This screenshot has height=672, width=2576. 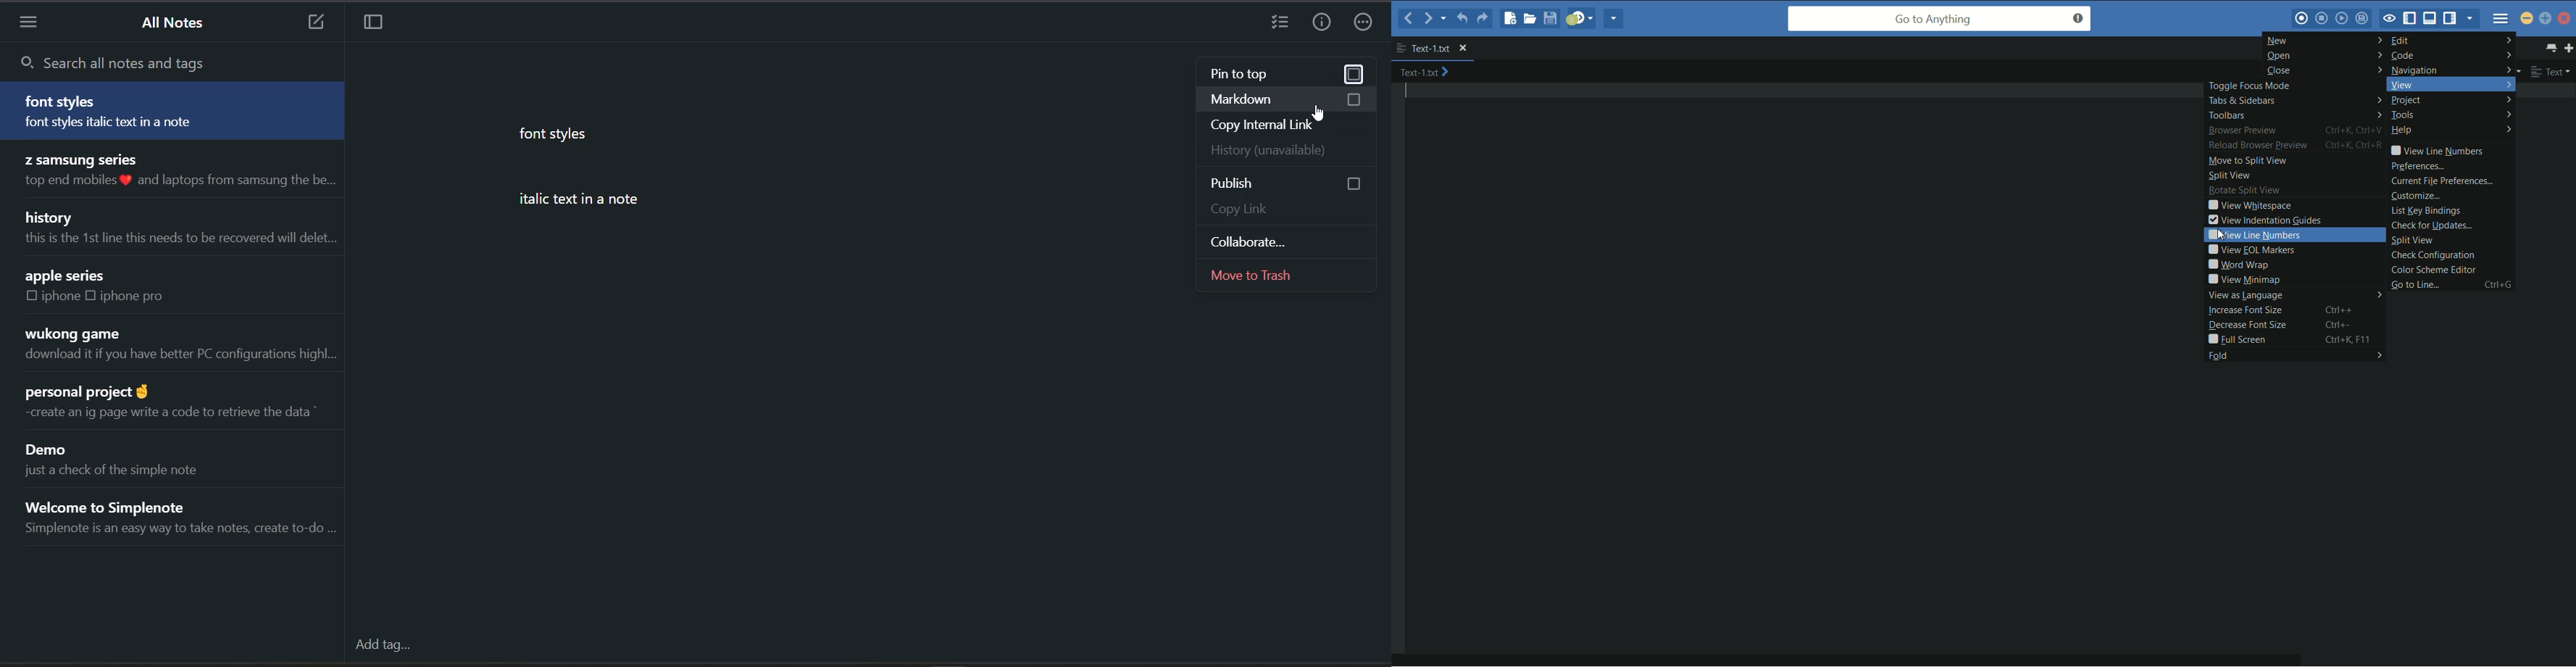 I want to click on pin to top, so click(x=1283, y=75).